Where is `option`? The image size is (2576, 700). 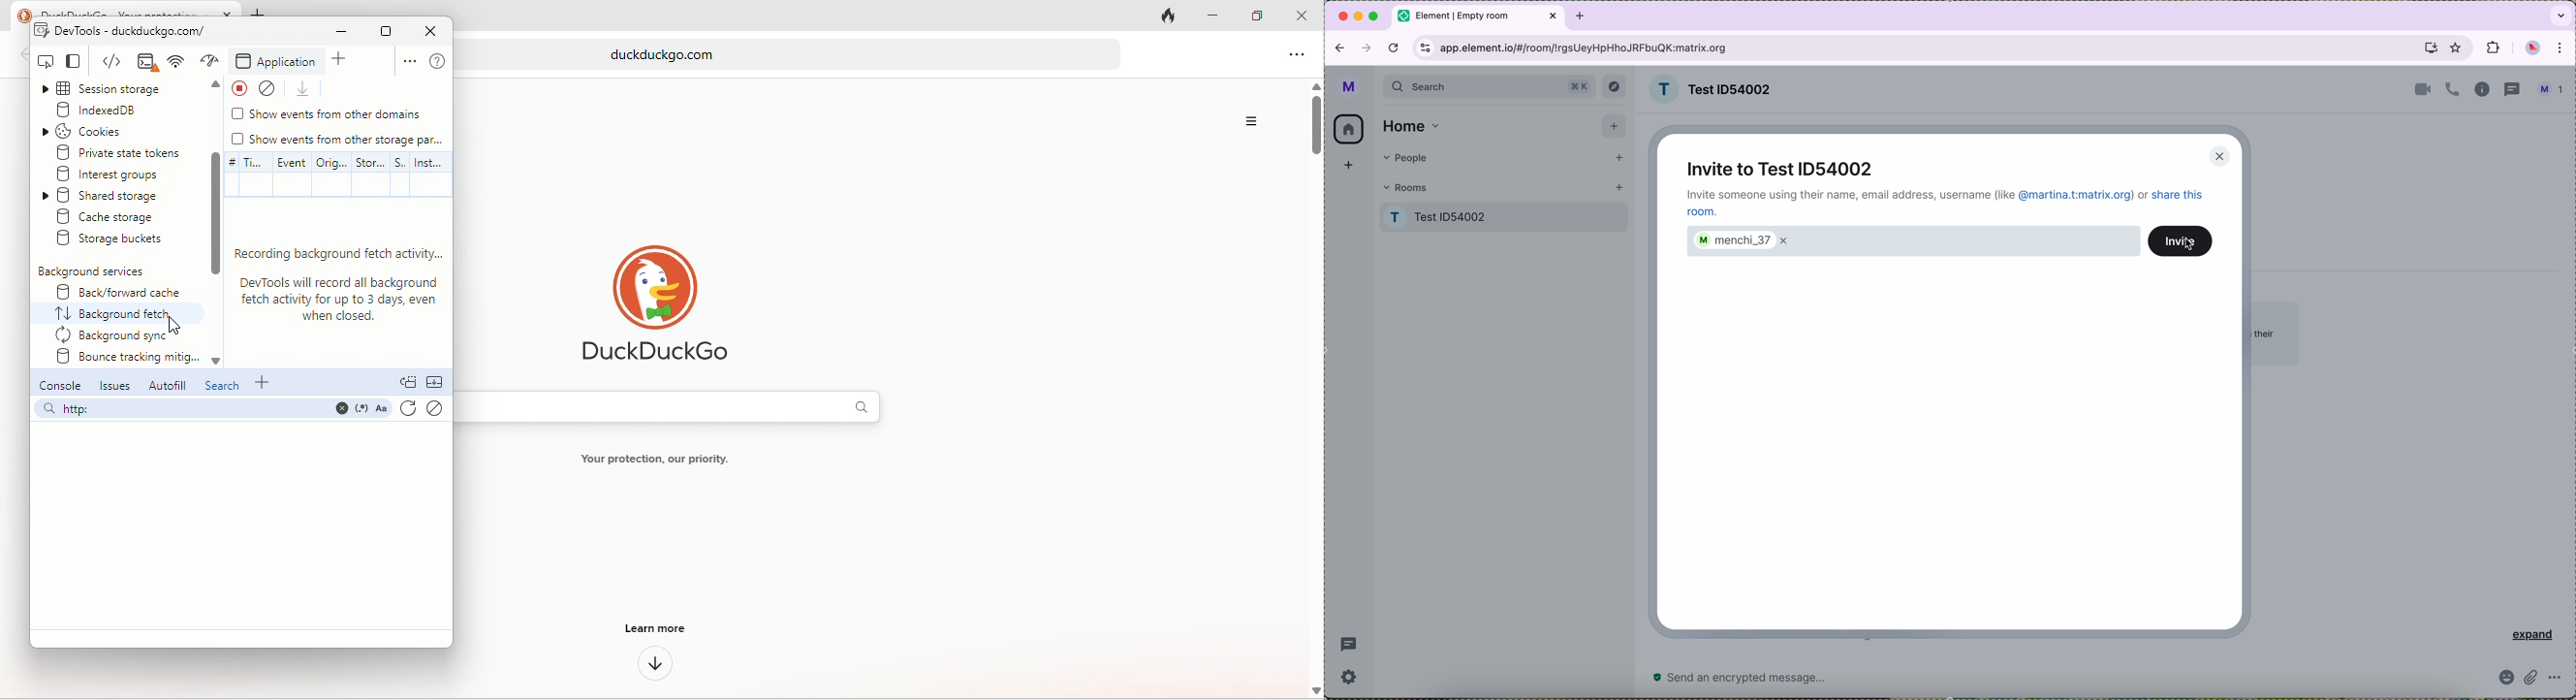 option is located at coordinates (1299, 56).